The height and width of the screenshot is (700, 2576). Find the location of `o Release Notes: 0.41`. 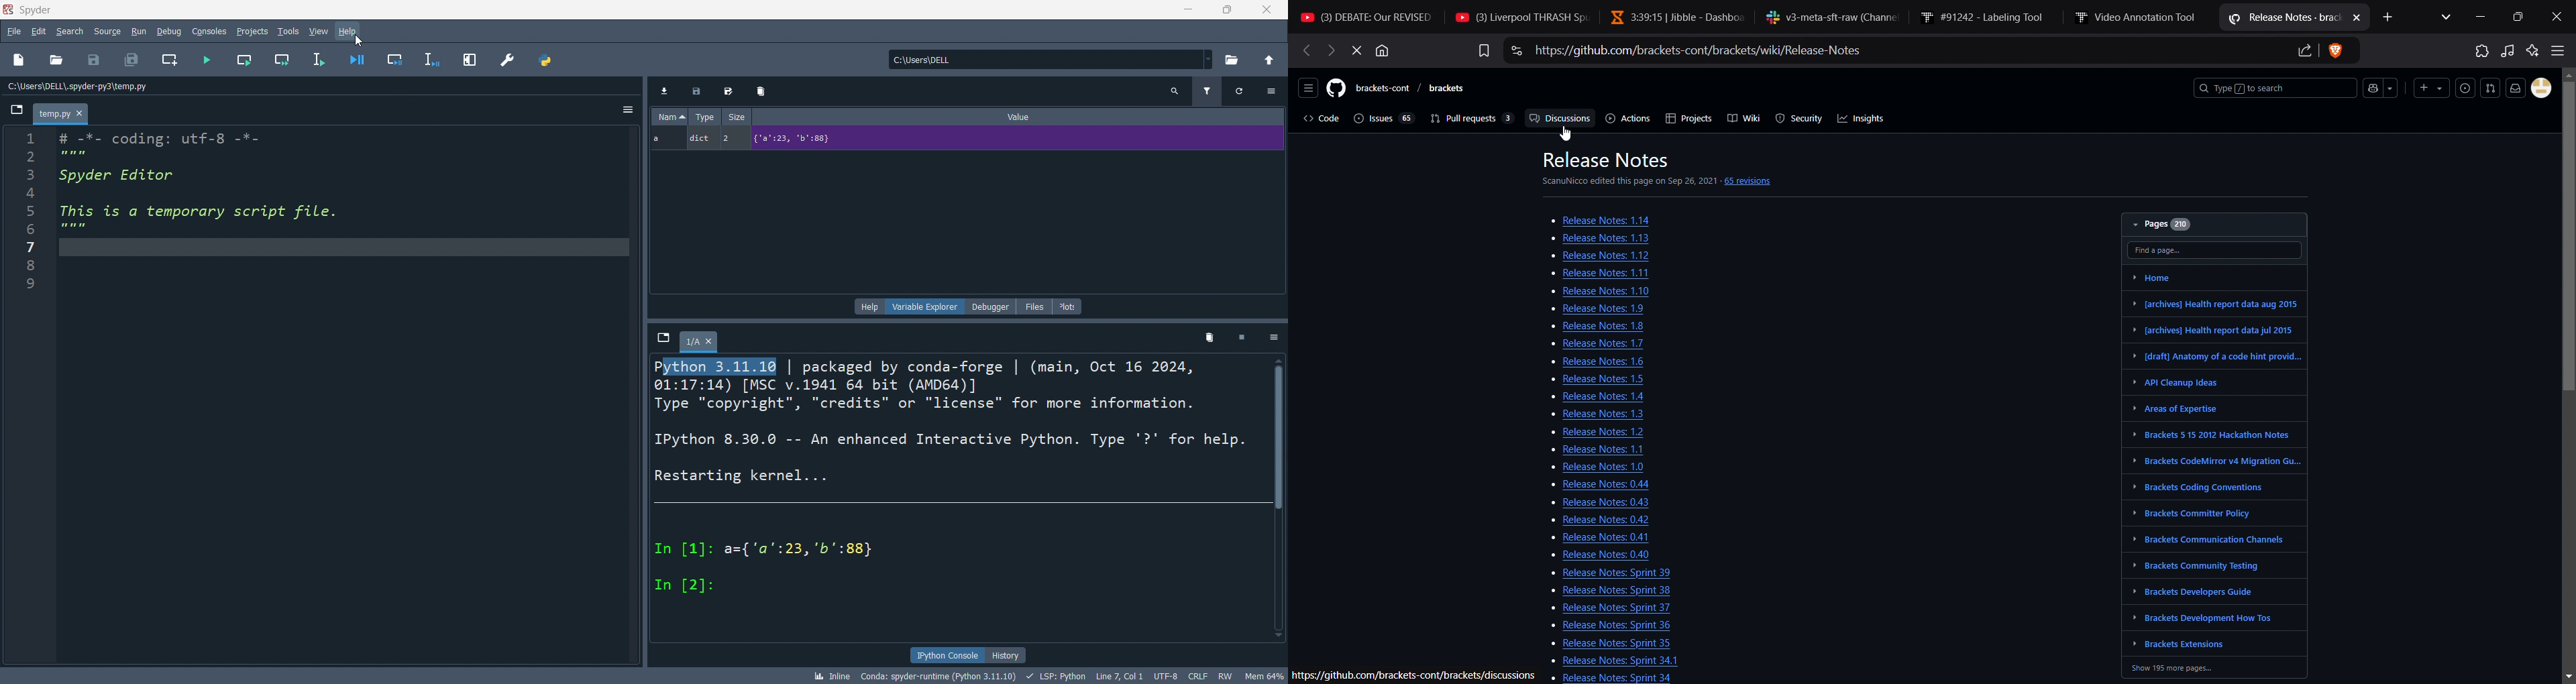

o Release Notes: 0.41 is located at coordinates (1604, 537).